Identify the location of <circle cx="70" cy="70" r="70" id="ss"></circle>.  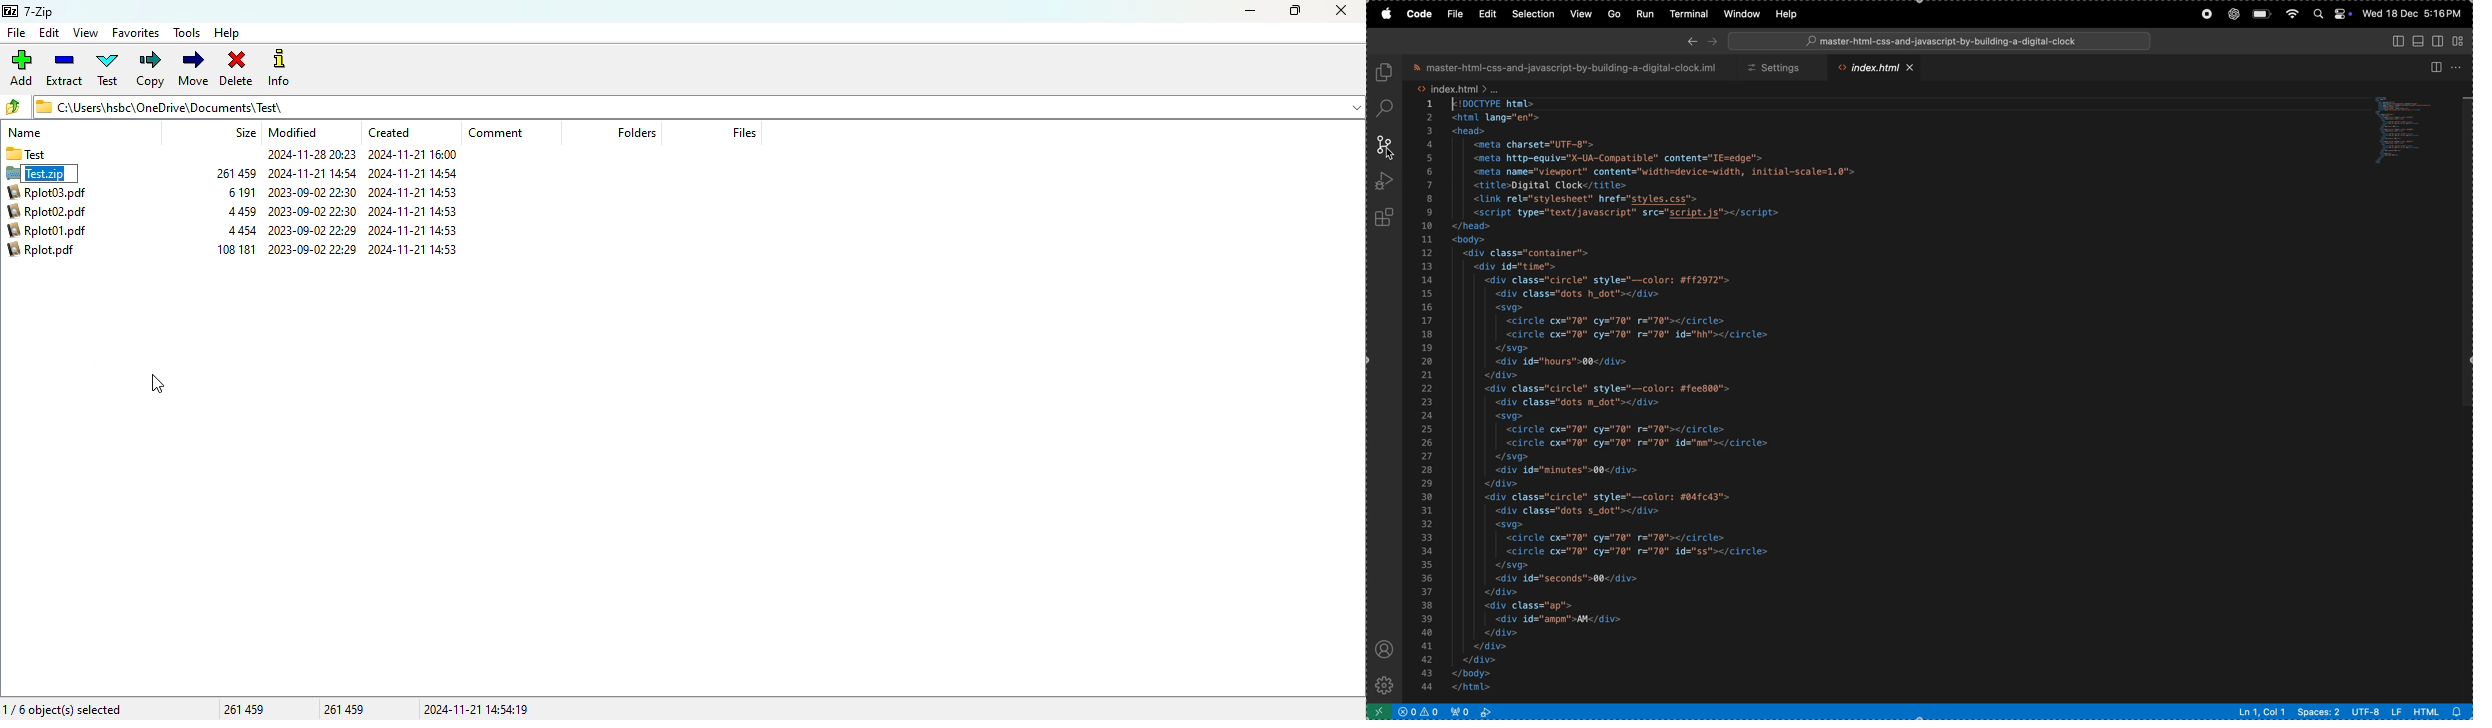
(1639, 551).